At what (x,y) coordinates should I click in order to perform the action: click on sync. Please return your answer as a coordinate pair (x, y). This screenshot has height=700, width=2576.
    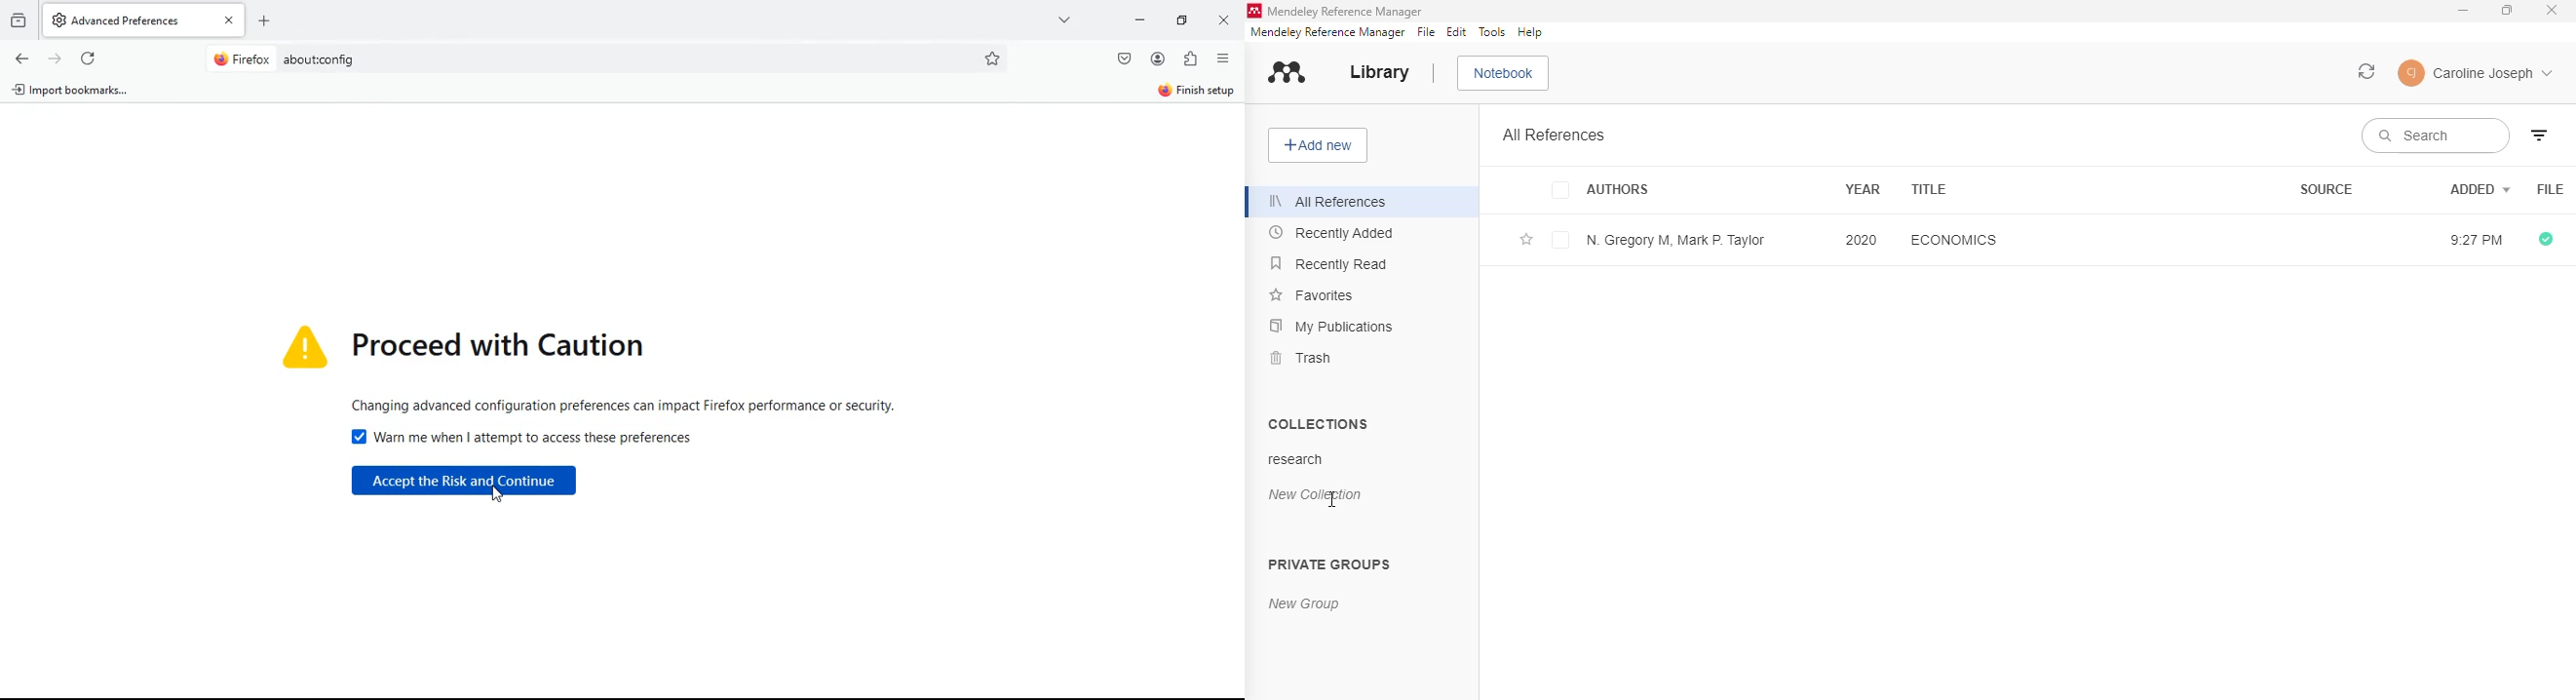
    Looking at the image, I should click on (2367, 71).